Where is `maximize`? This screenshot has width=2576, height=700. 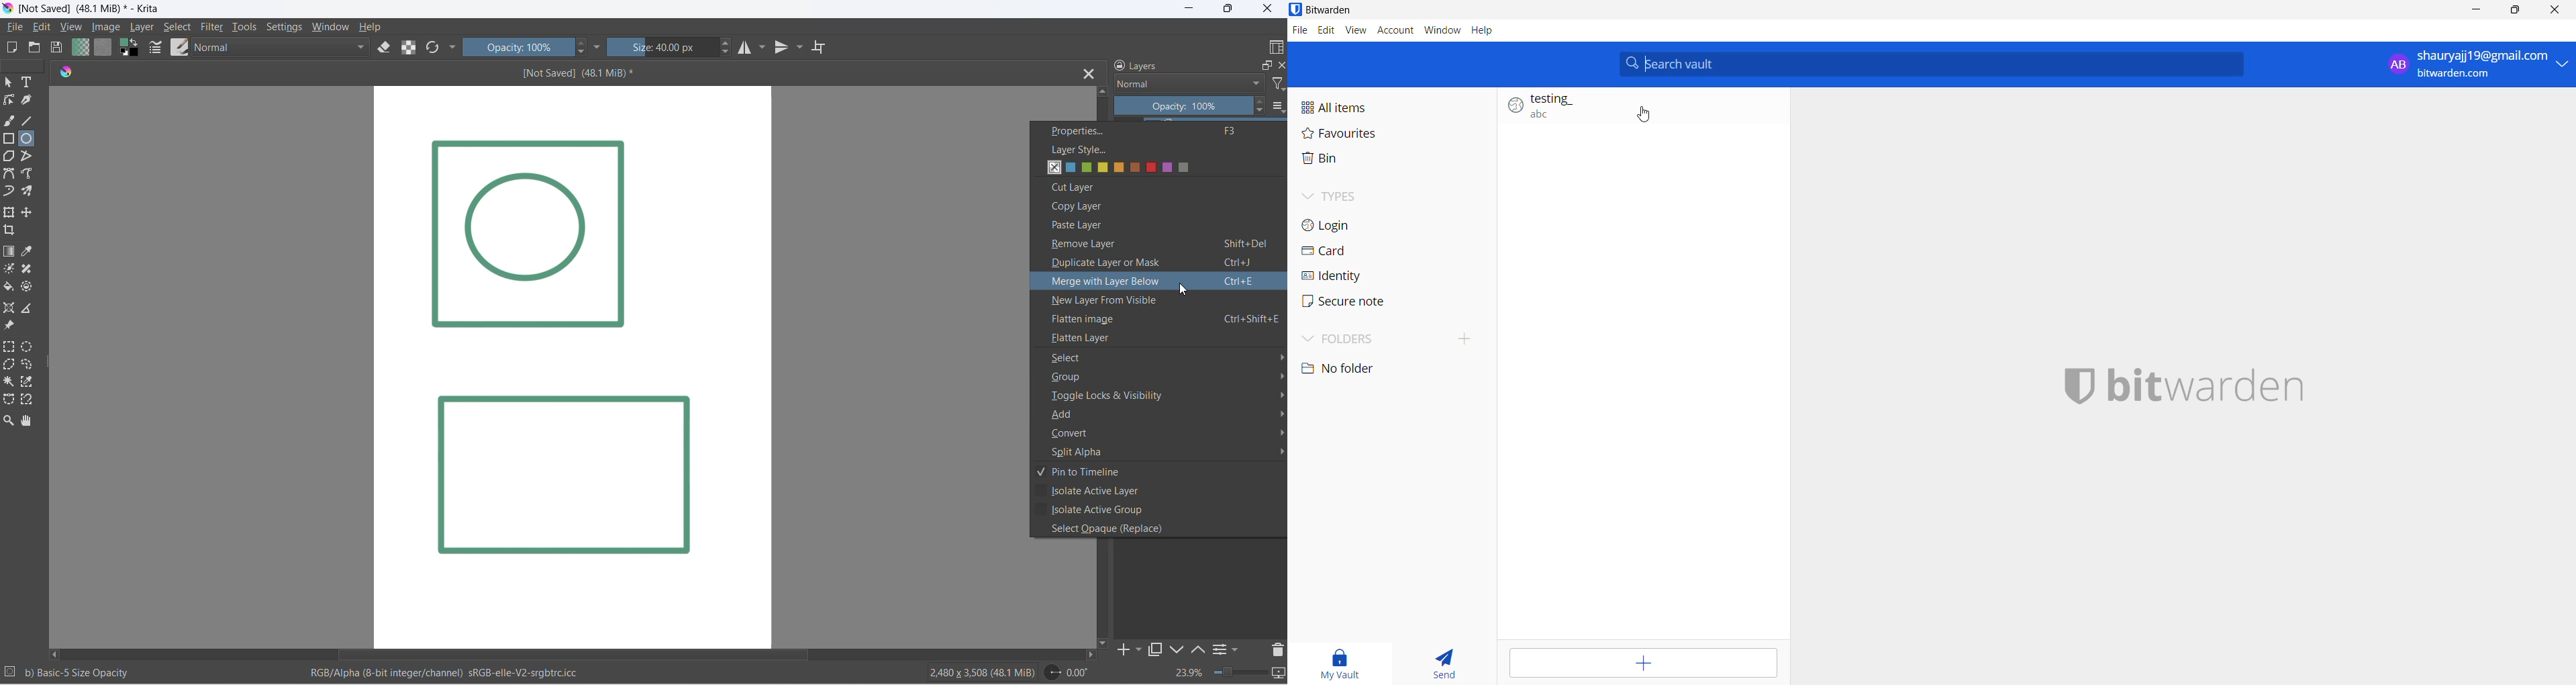
maximize is located at coordinates (1229, 10).